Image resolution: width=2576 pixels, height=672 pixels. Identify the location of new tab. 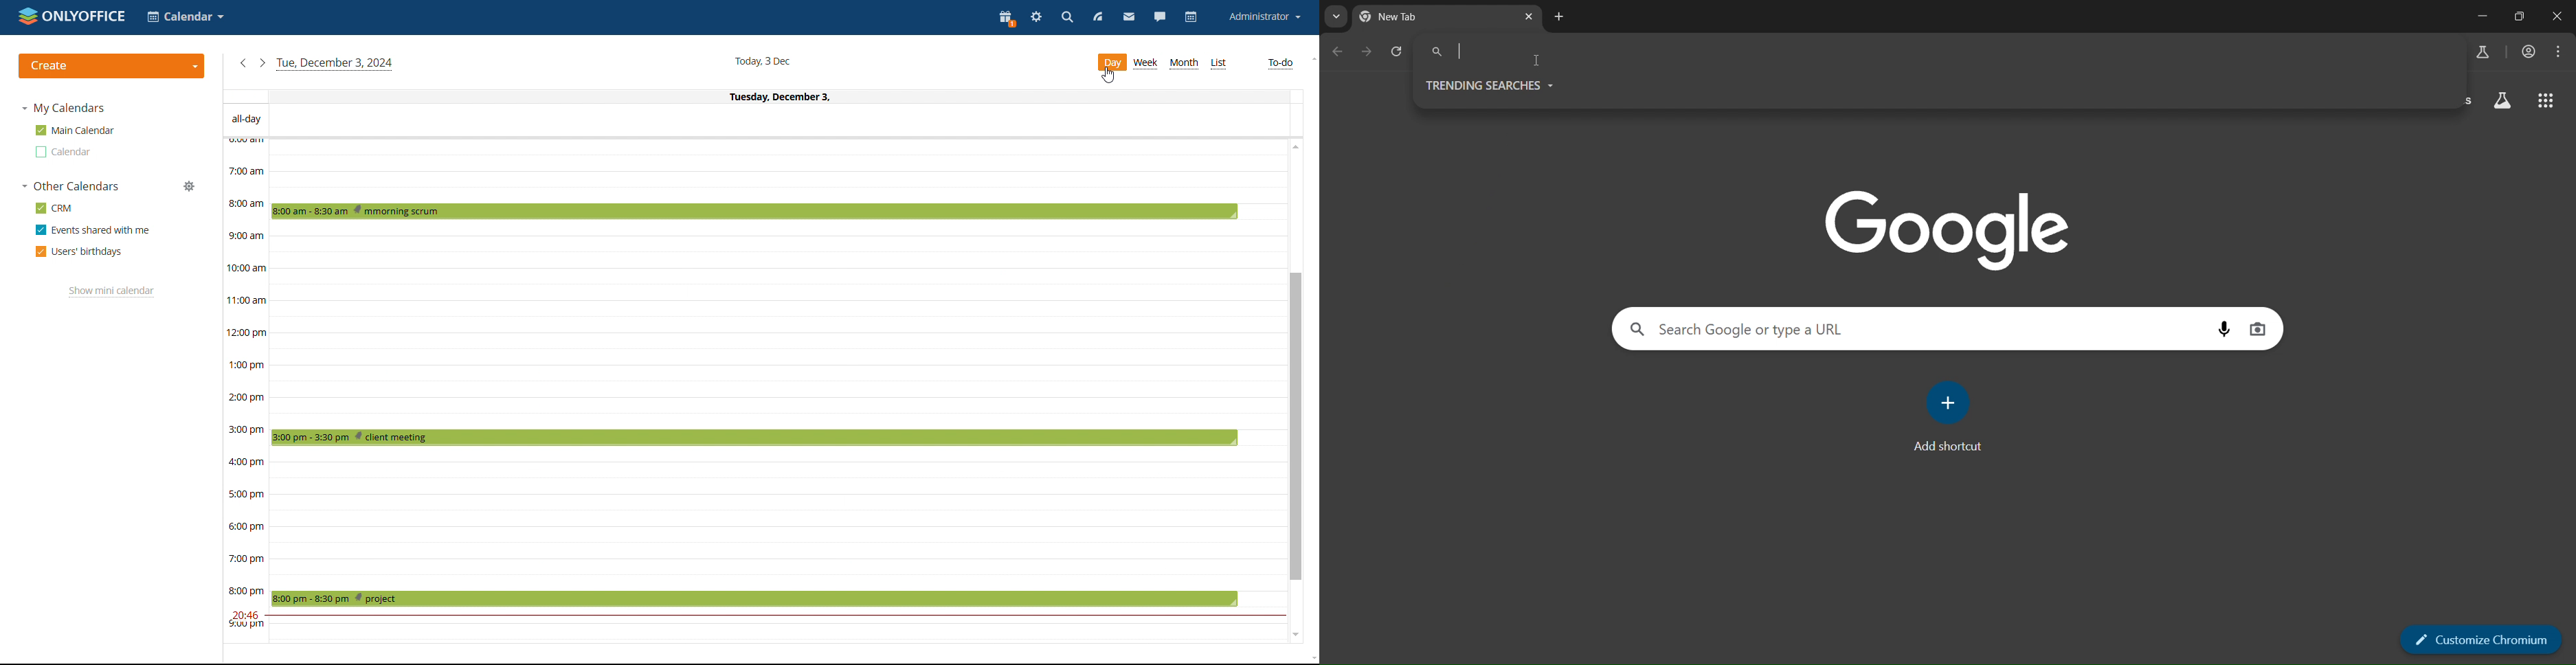
(1560, 15).